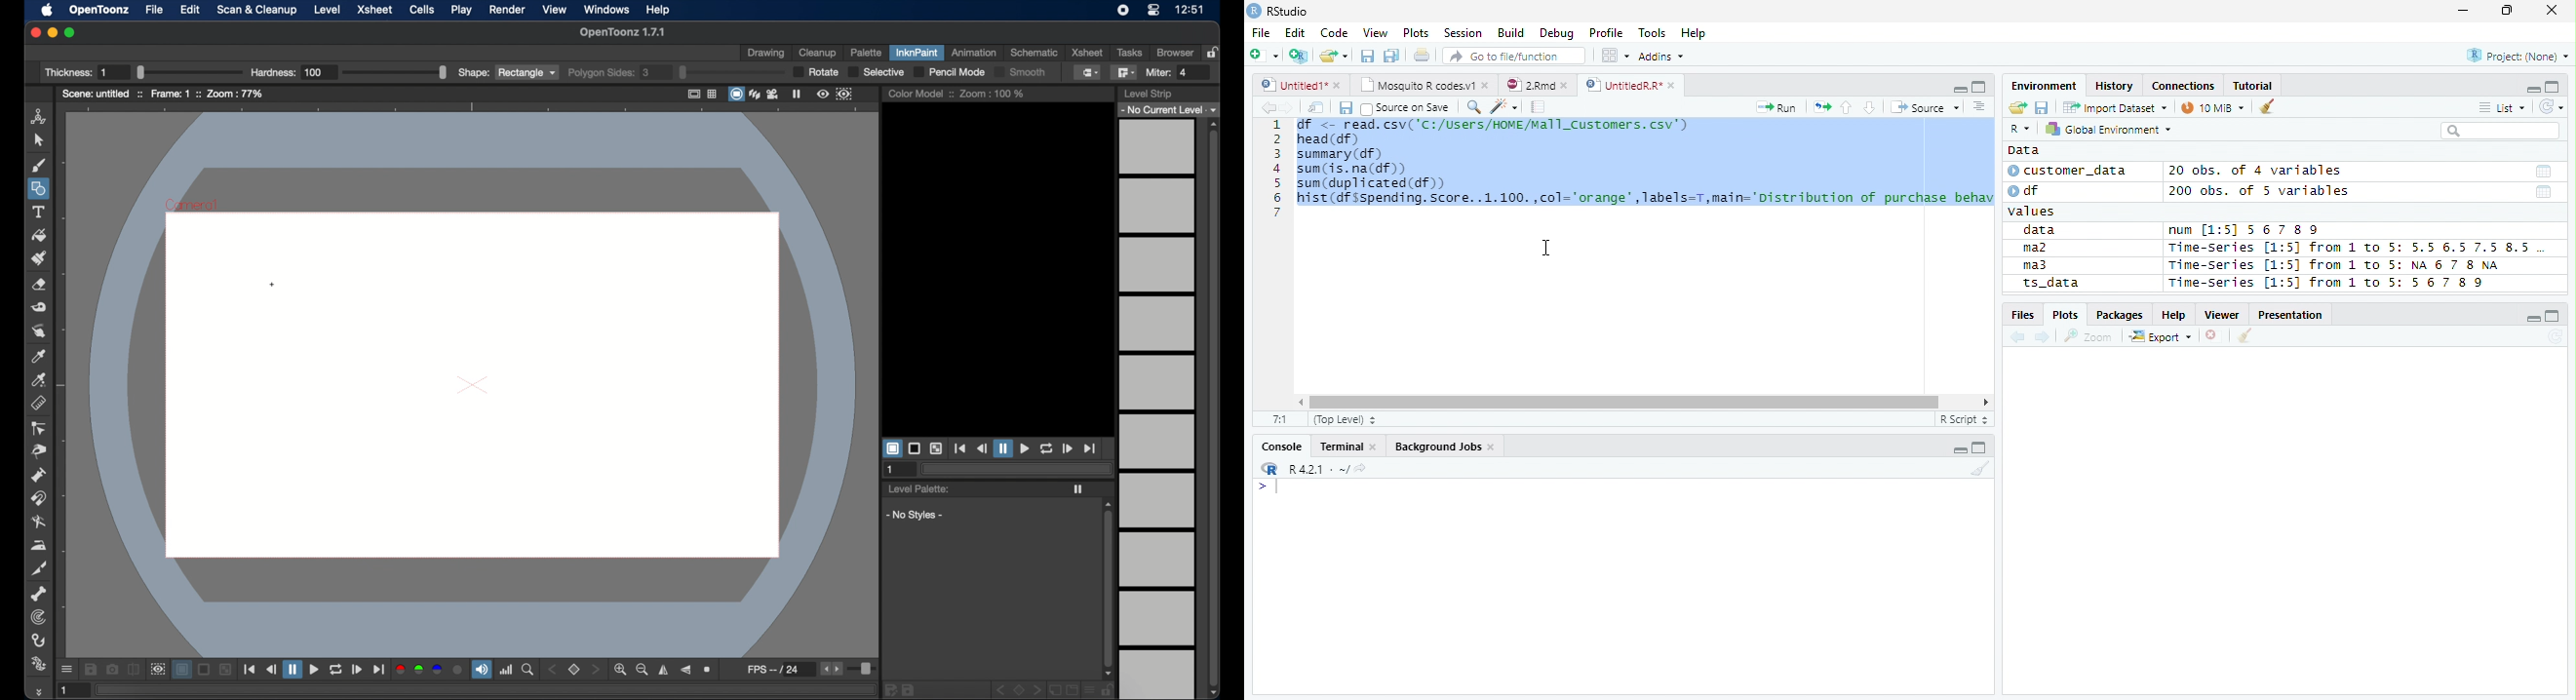 The height and width of the screenshot is (700, 2576). I want to click on Miter, so click(1175, 73).